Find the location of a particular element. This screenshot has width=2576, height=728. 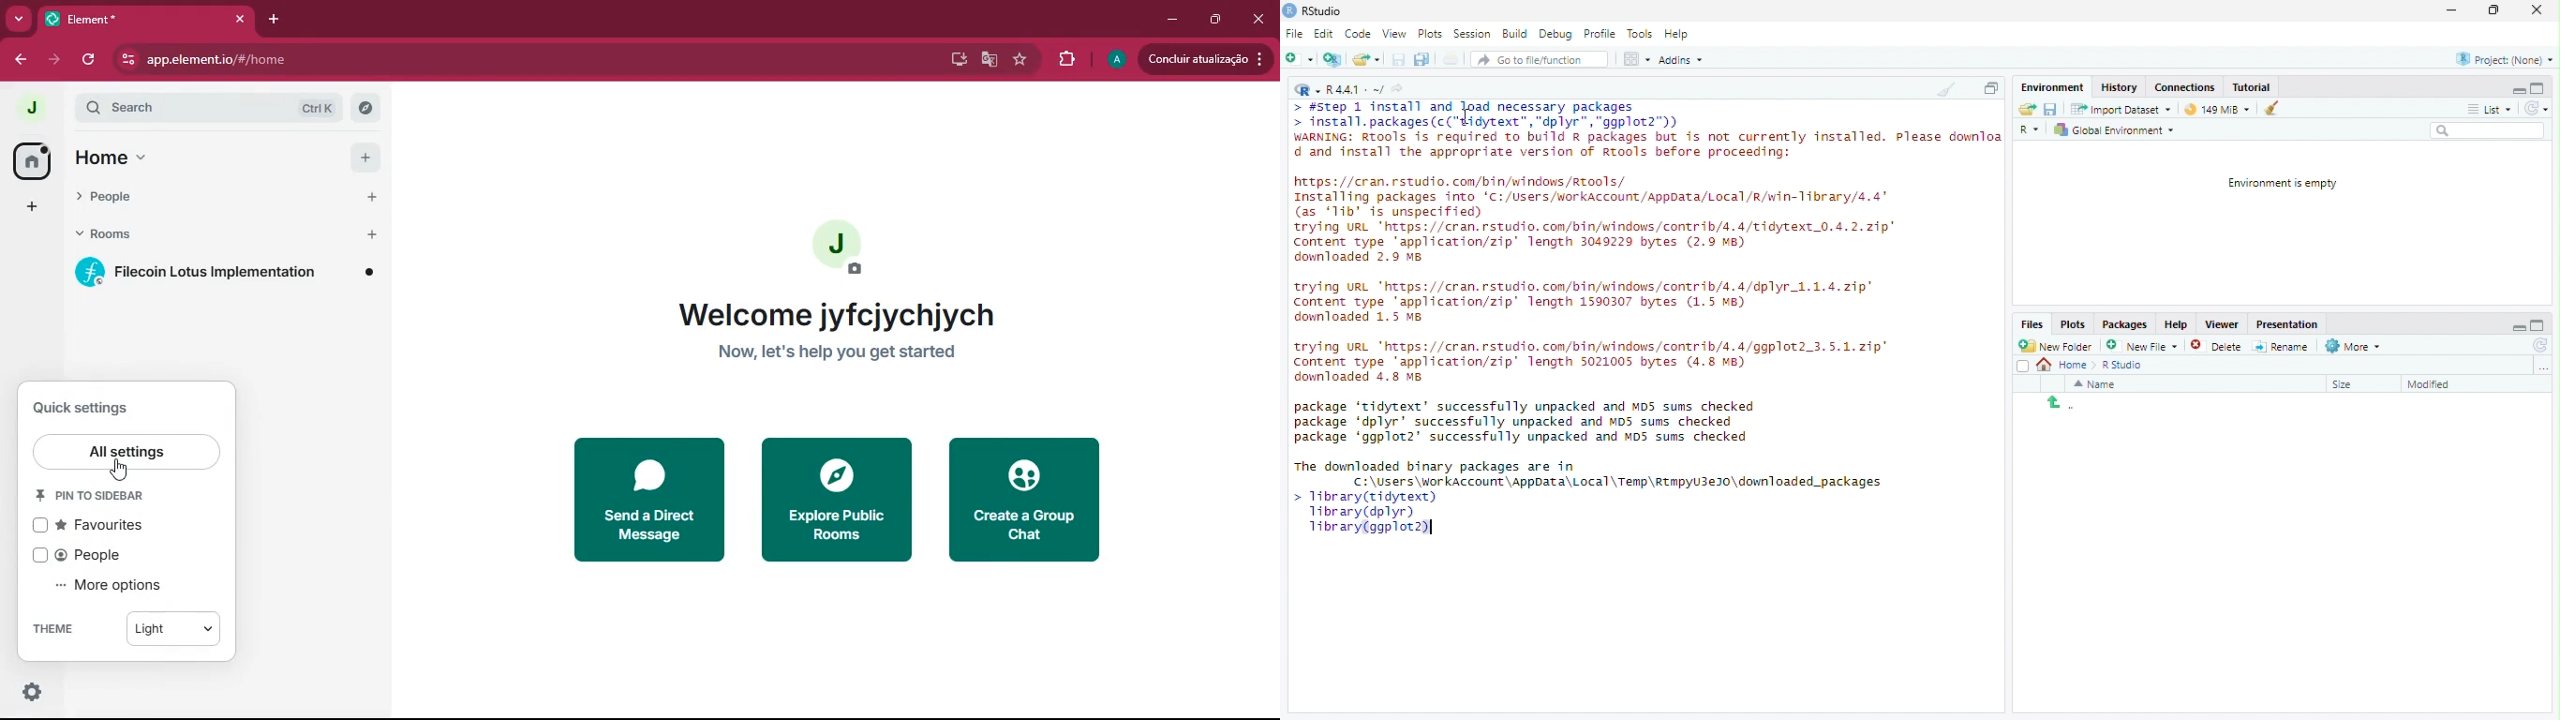

Presentation is located at coordinates (2287, 325).